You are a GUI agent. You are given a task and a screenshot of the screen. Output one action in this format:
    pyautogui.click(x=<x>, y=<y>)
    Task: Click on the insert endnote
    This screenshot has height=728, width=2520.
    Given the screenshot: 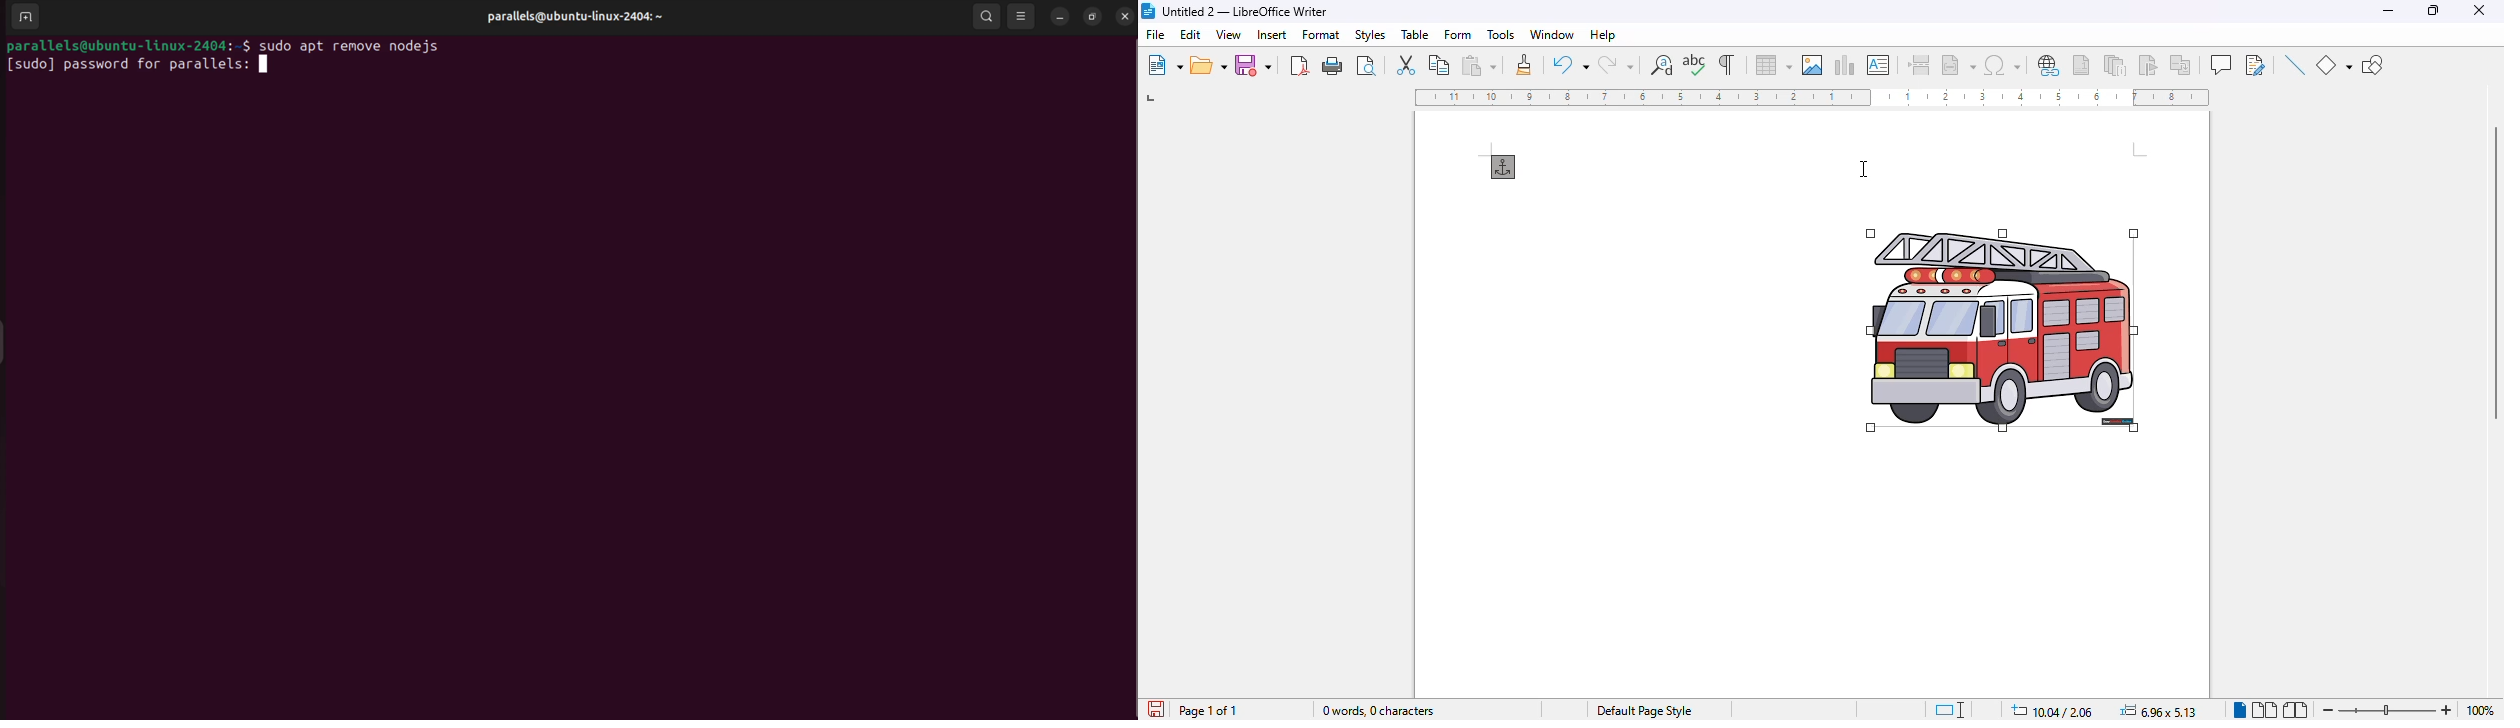 What is the action you would take?
    pyautogui.click(x=2116, y=64)
    